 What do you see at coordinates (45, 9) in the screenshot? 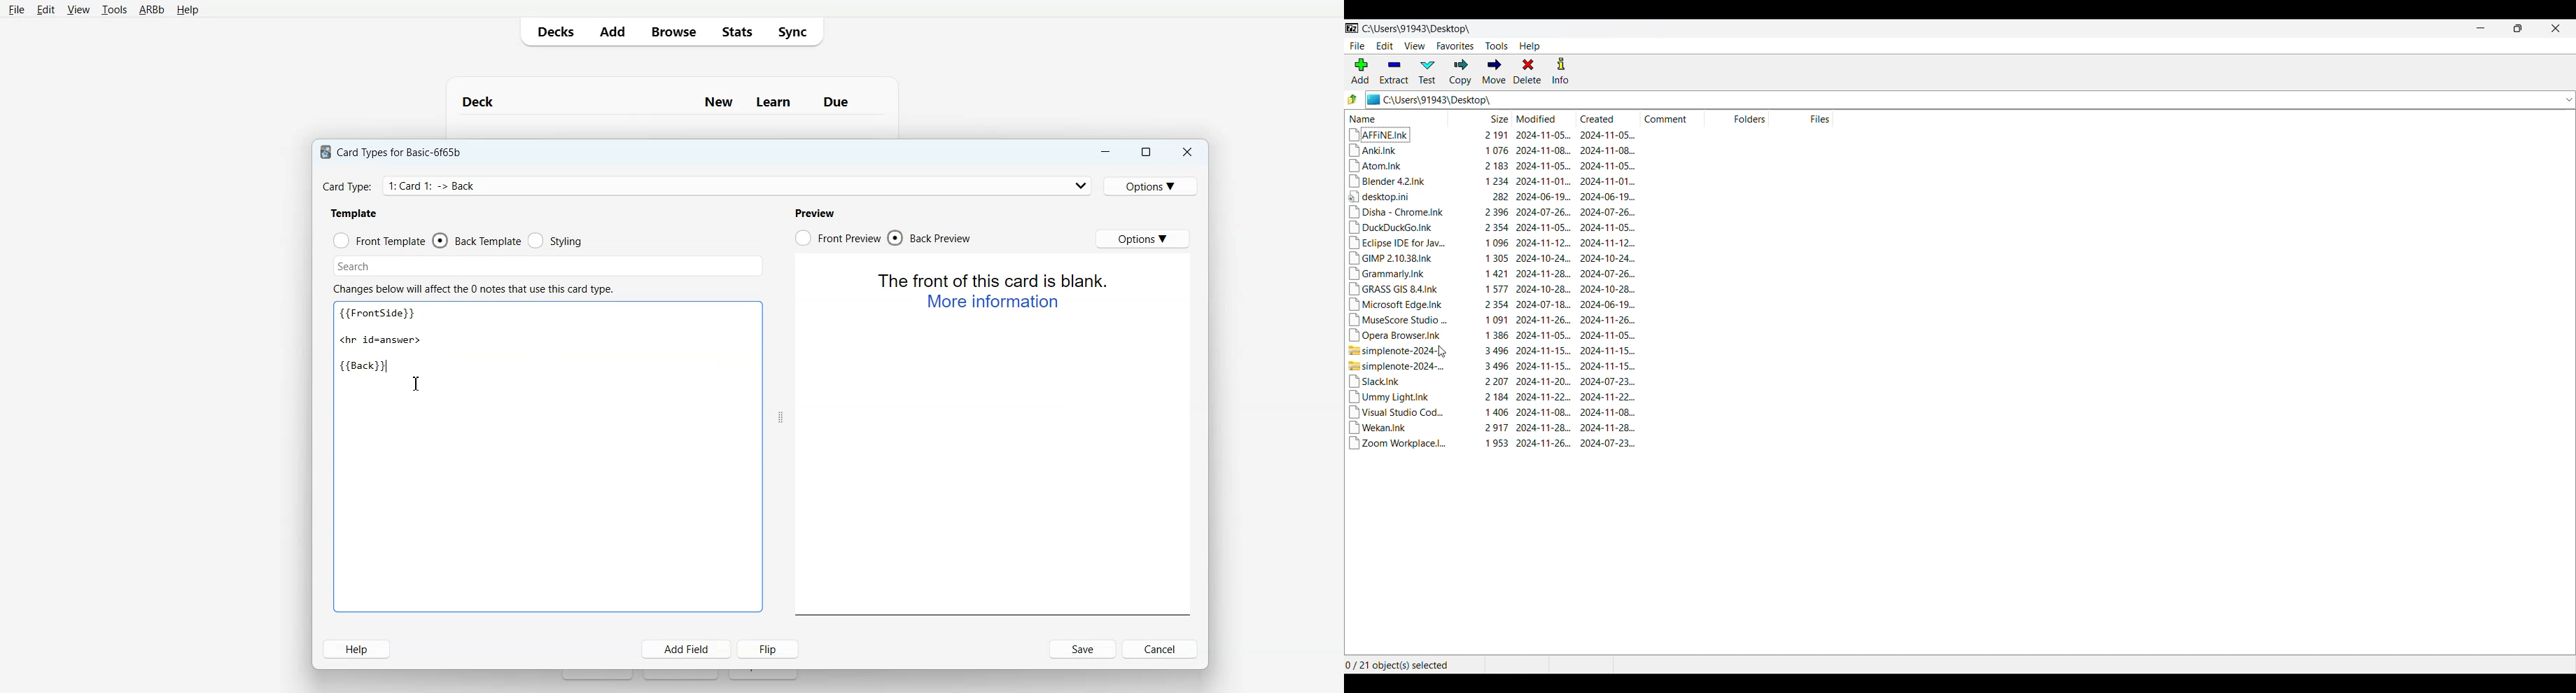
I see `Edit` at bounding box center [45, 9].